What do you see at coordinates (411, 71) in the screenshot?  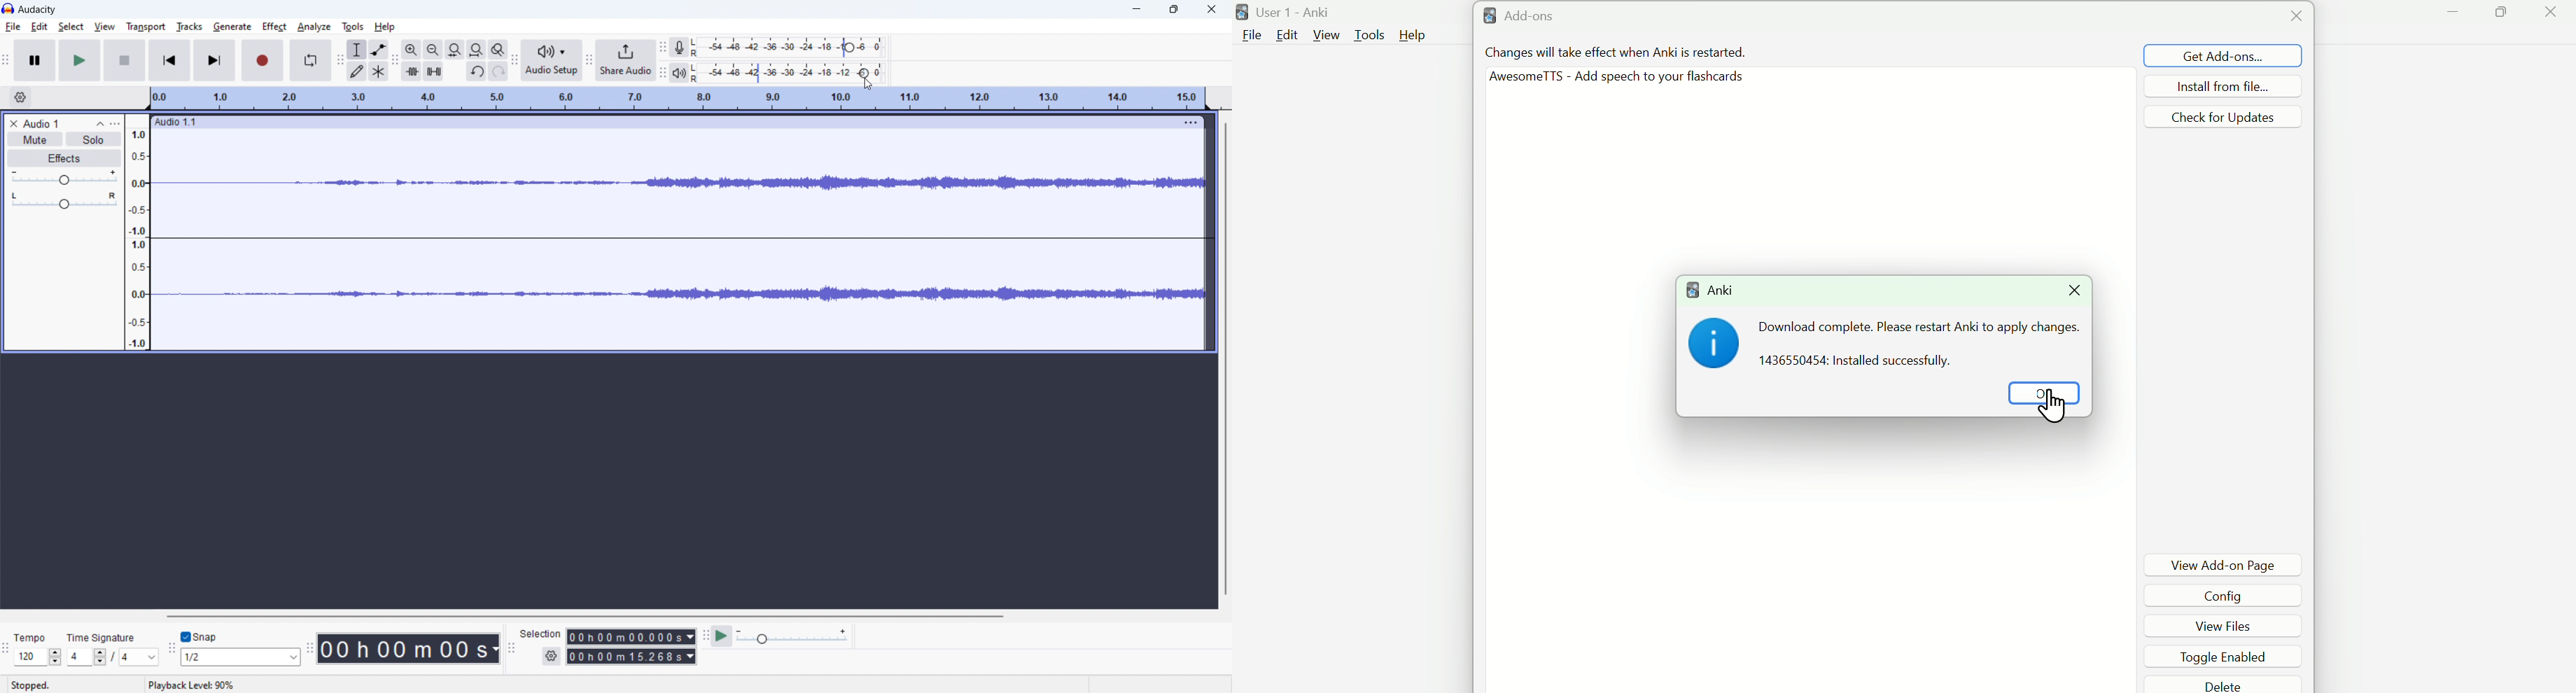 I see `trim audio outside selection` at bounding box center [411, 71].